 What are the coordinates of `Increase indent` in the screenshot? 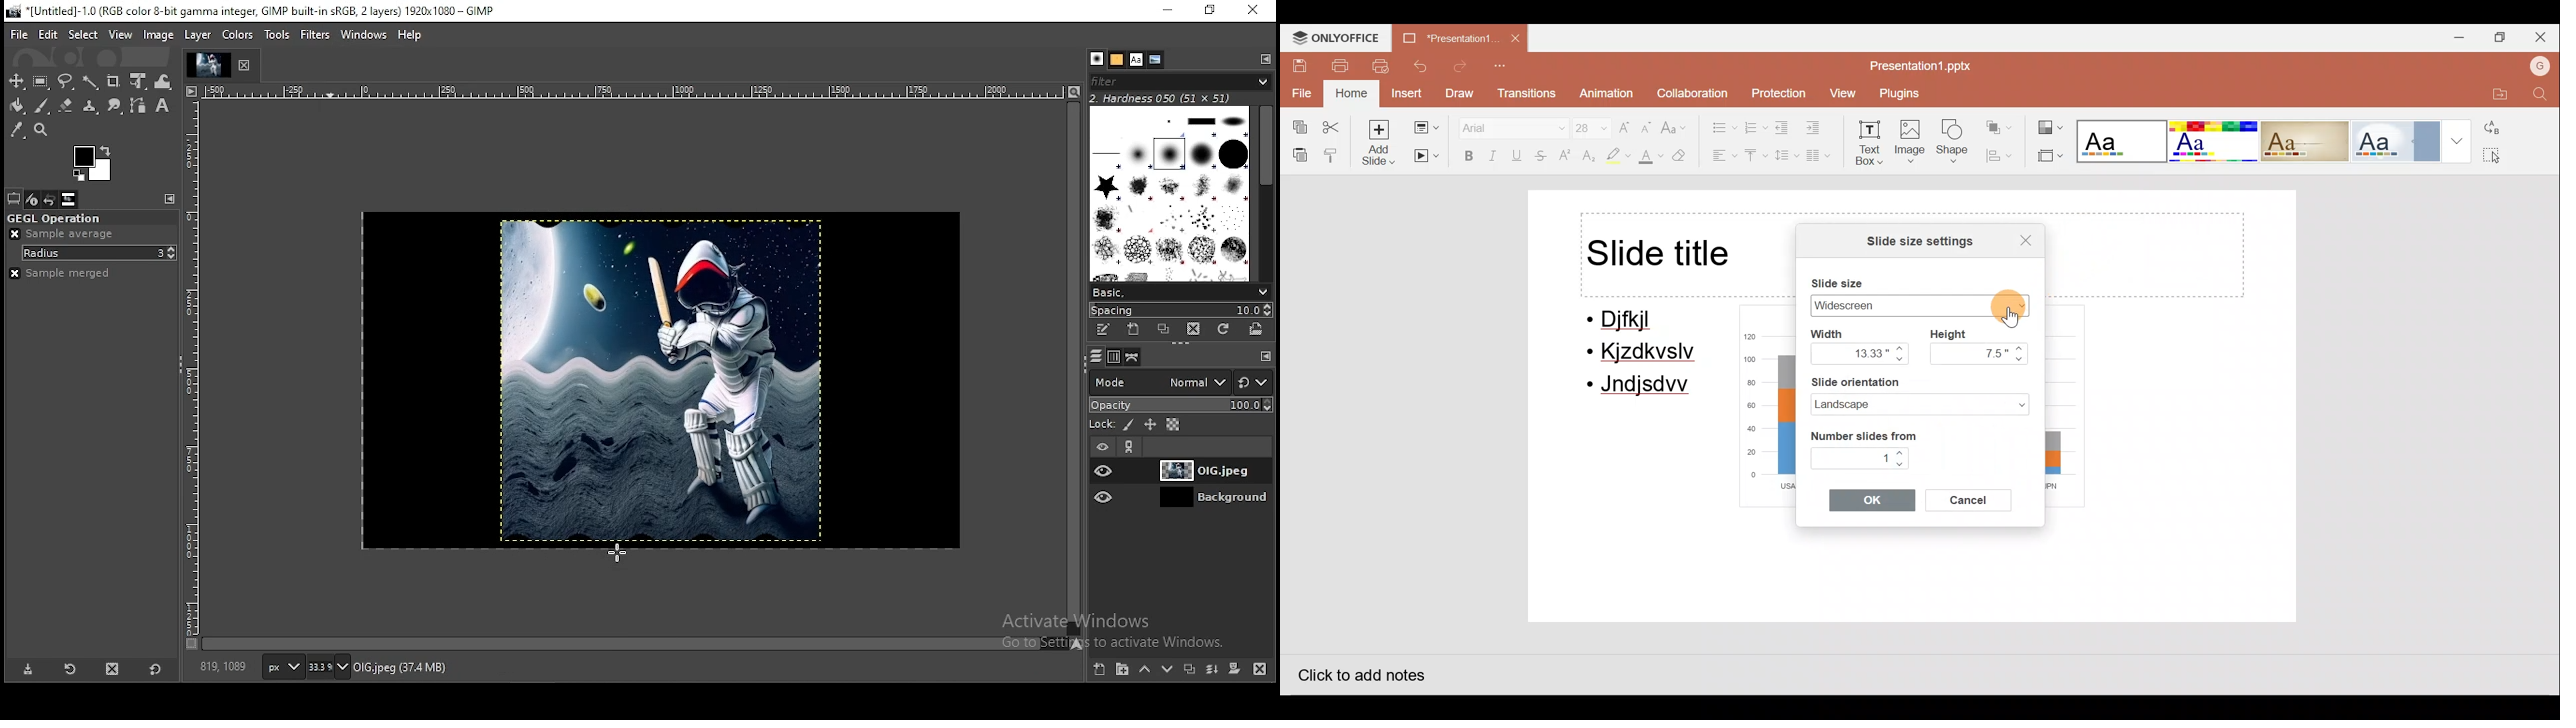 It's located at (1821, 128).